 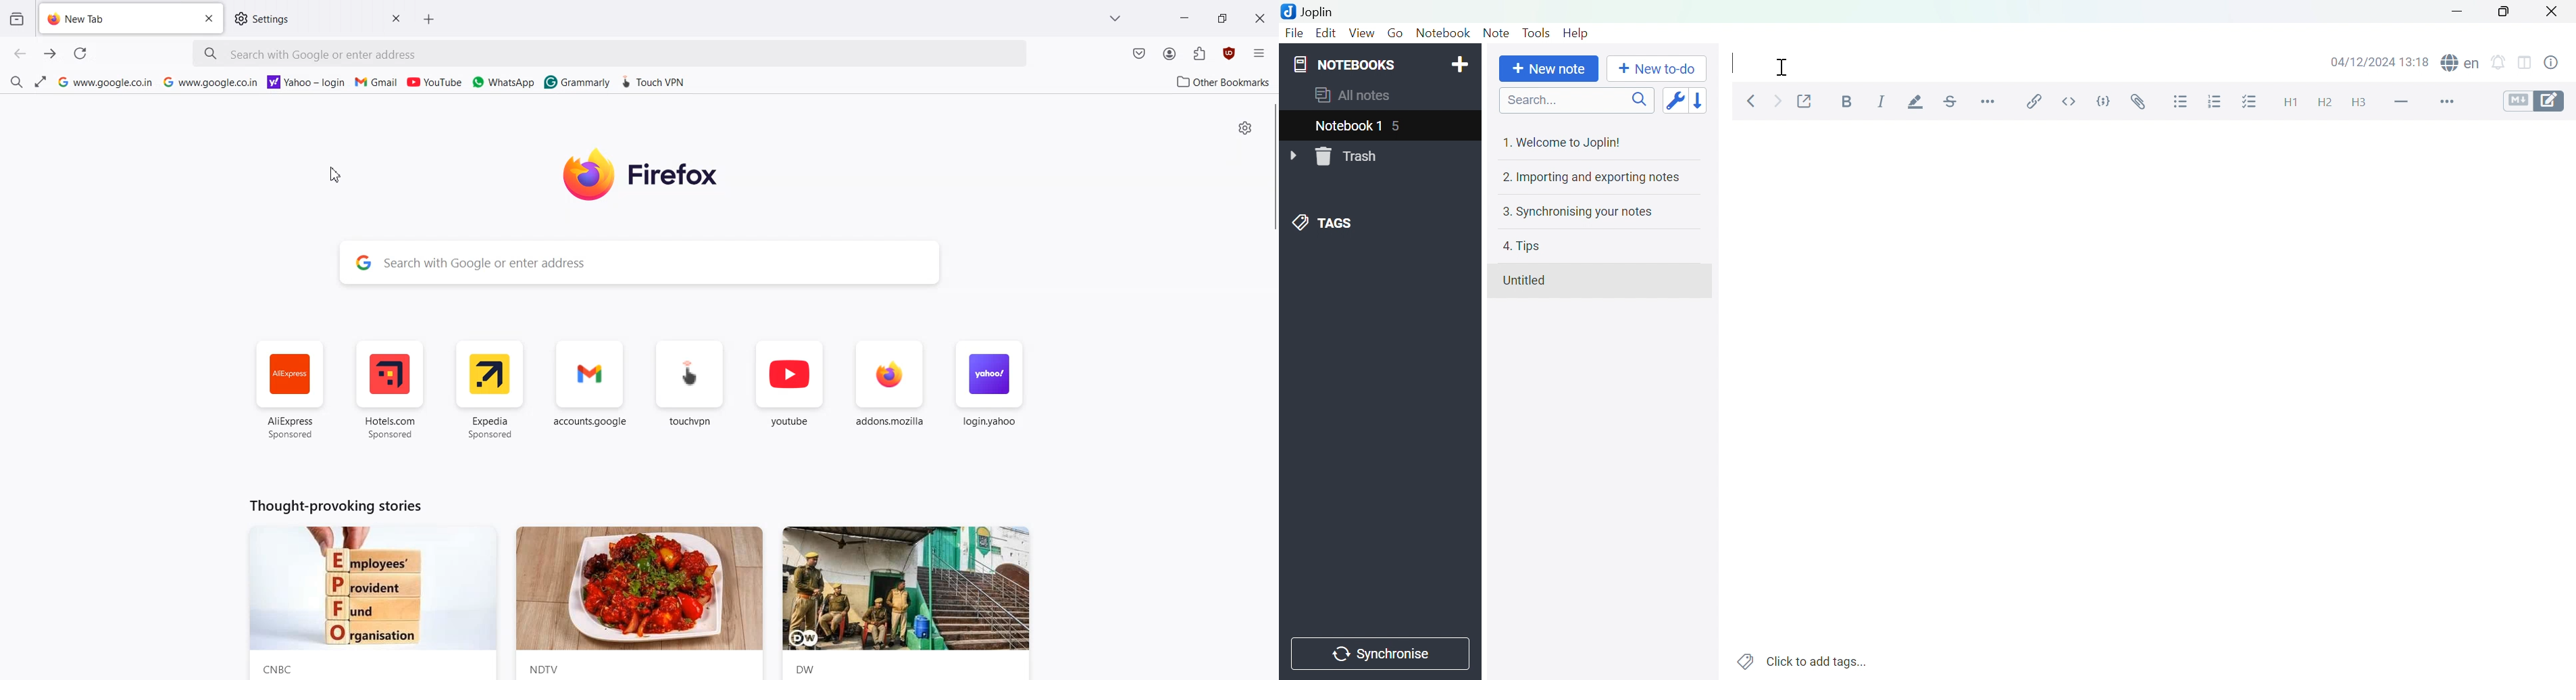 I want to click on Untitled, so click(x=1532, y=282).